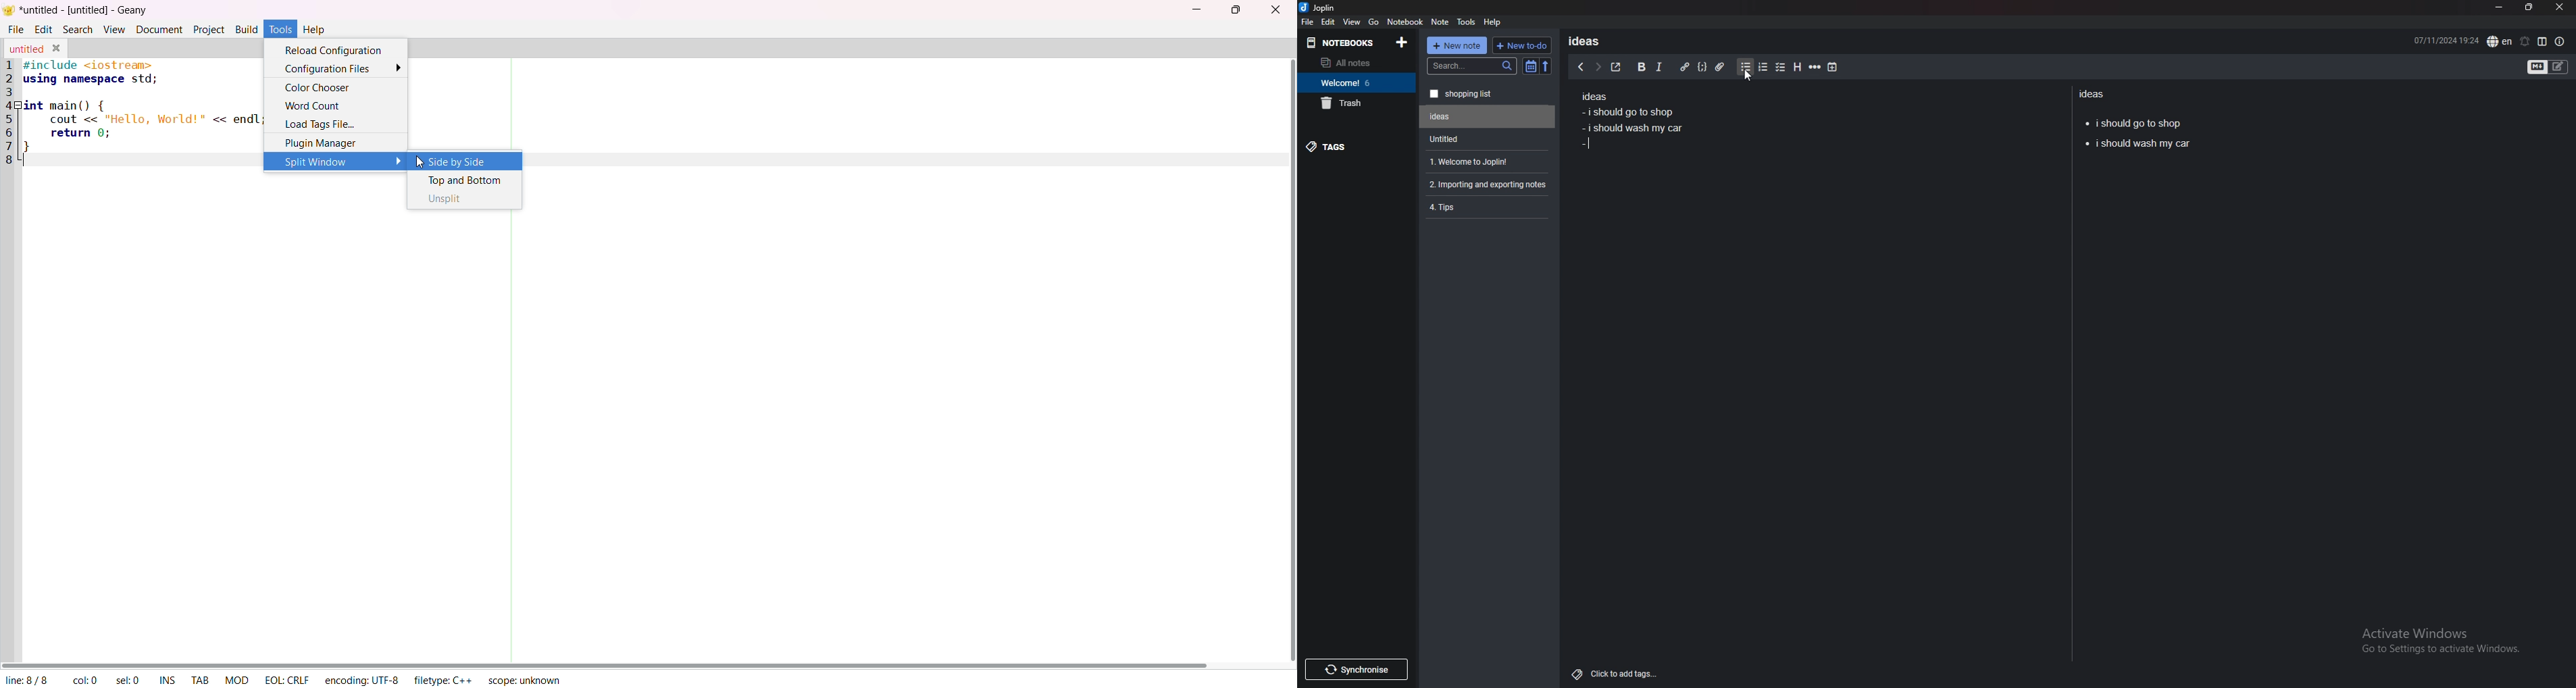 The height and width of the screenshot is (700, 2576). I want to click on tools, so click(1467, 22).